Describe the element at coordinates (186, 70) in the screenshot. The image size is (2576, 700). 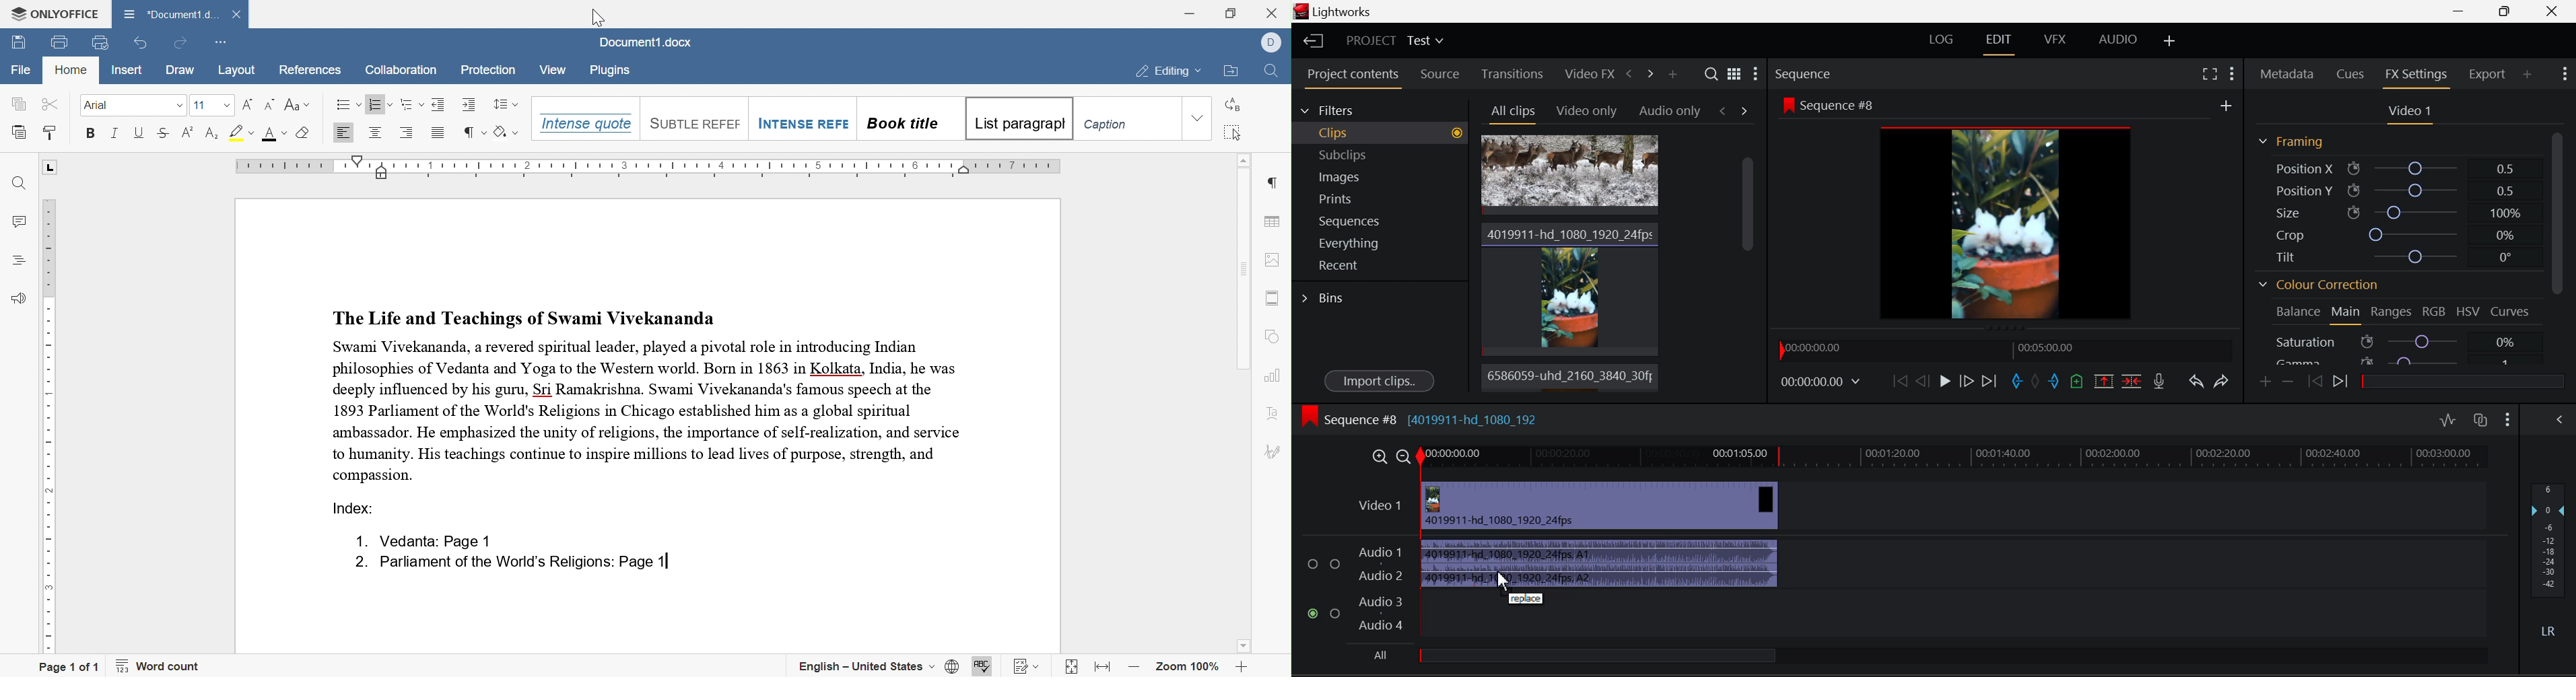
I see `draw` at that location.